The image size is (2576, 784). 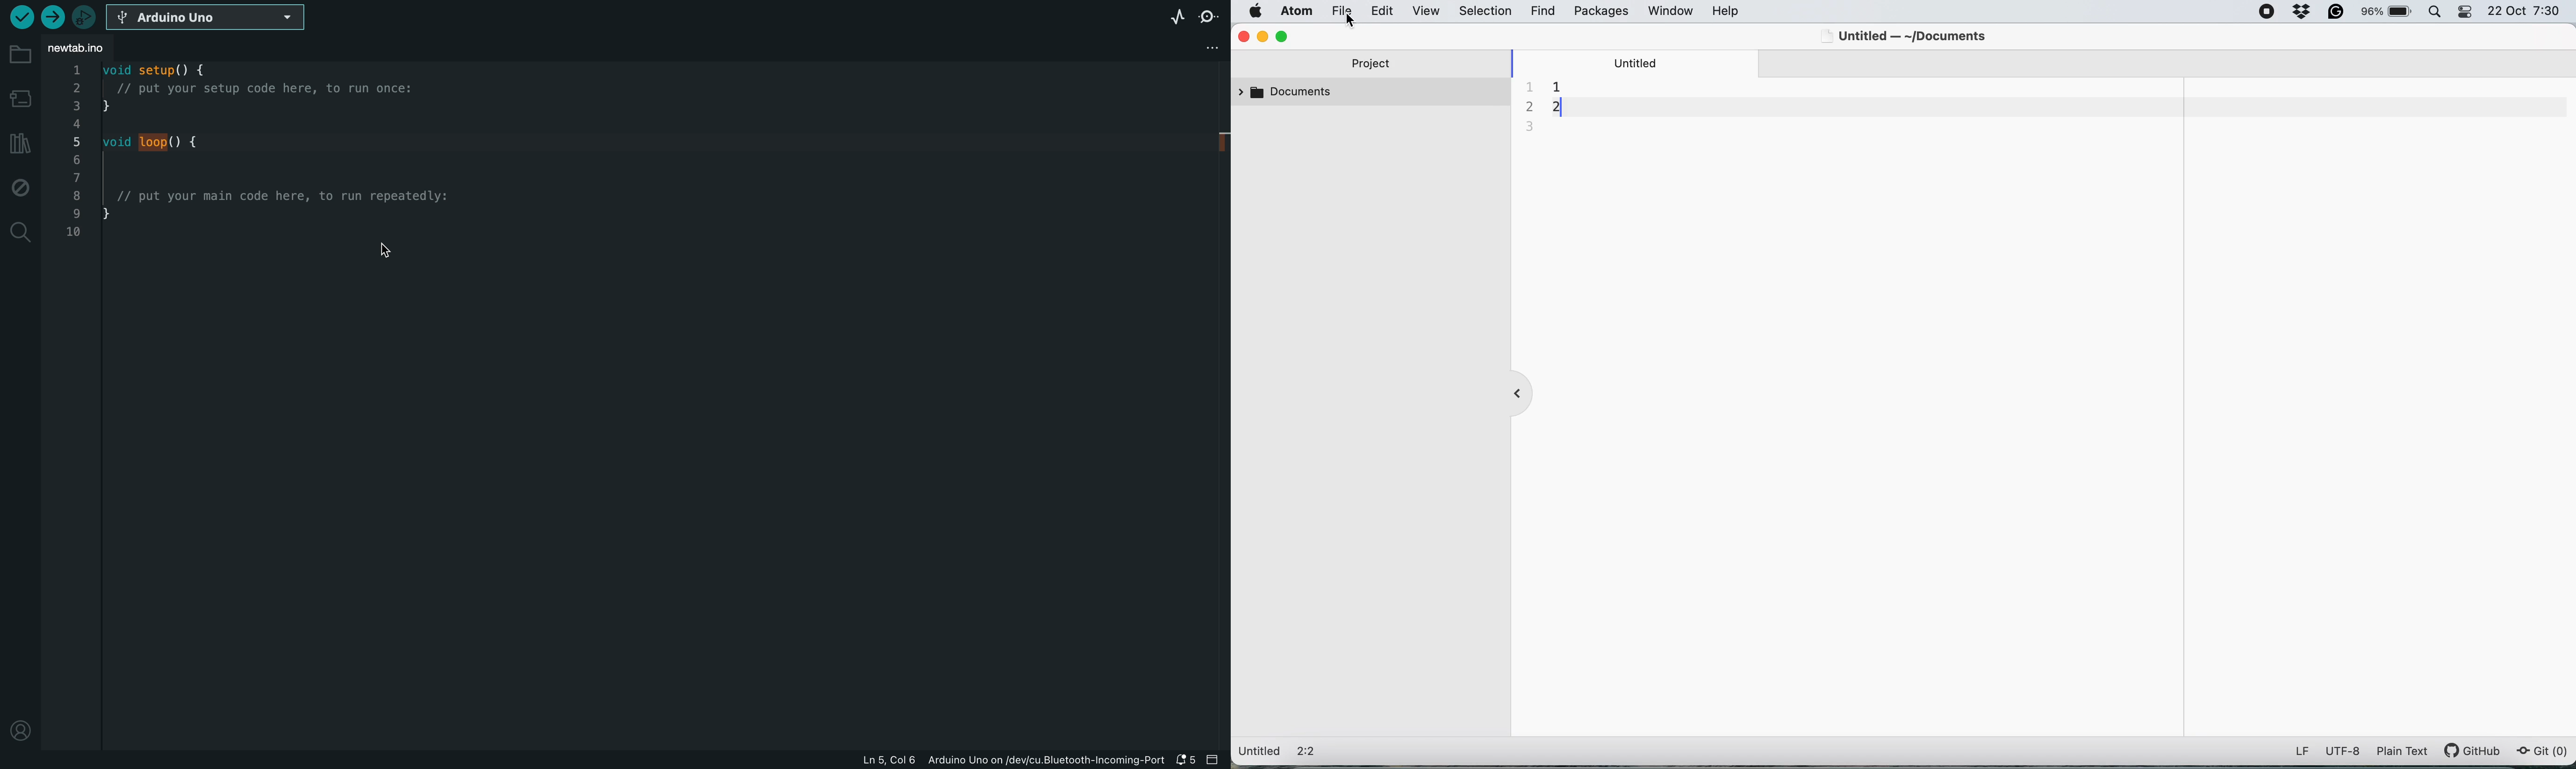 What do you see at coordinates (1909, 35) in the screenshot?
I see `Untitled — ~/Documents` at bounding box center [1909, 35].